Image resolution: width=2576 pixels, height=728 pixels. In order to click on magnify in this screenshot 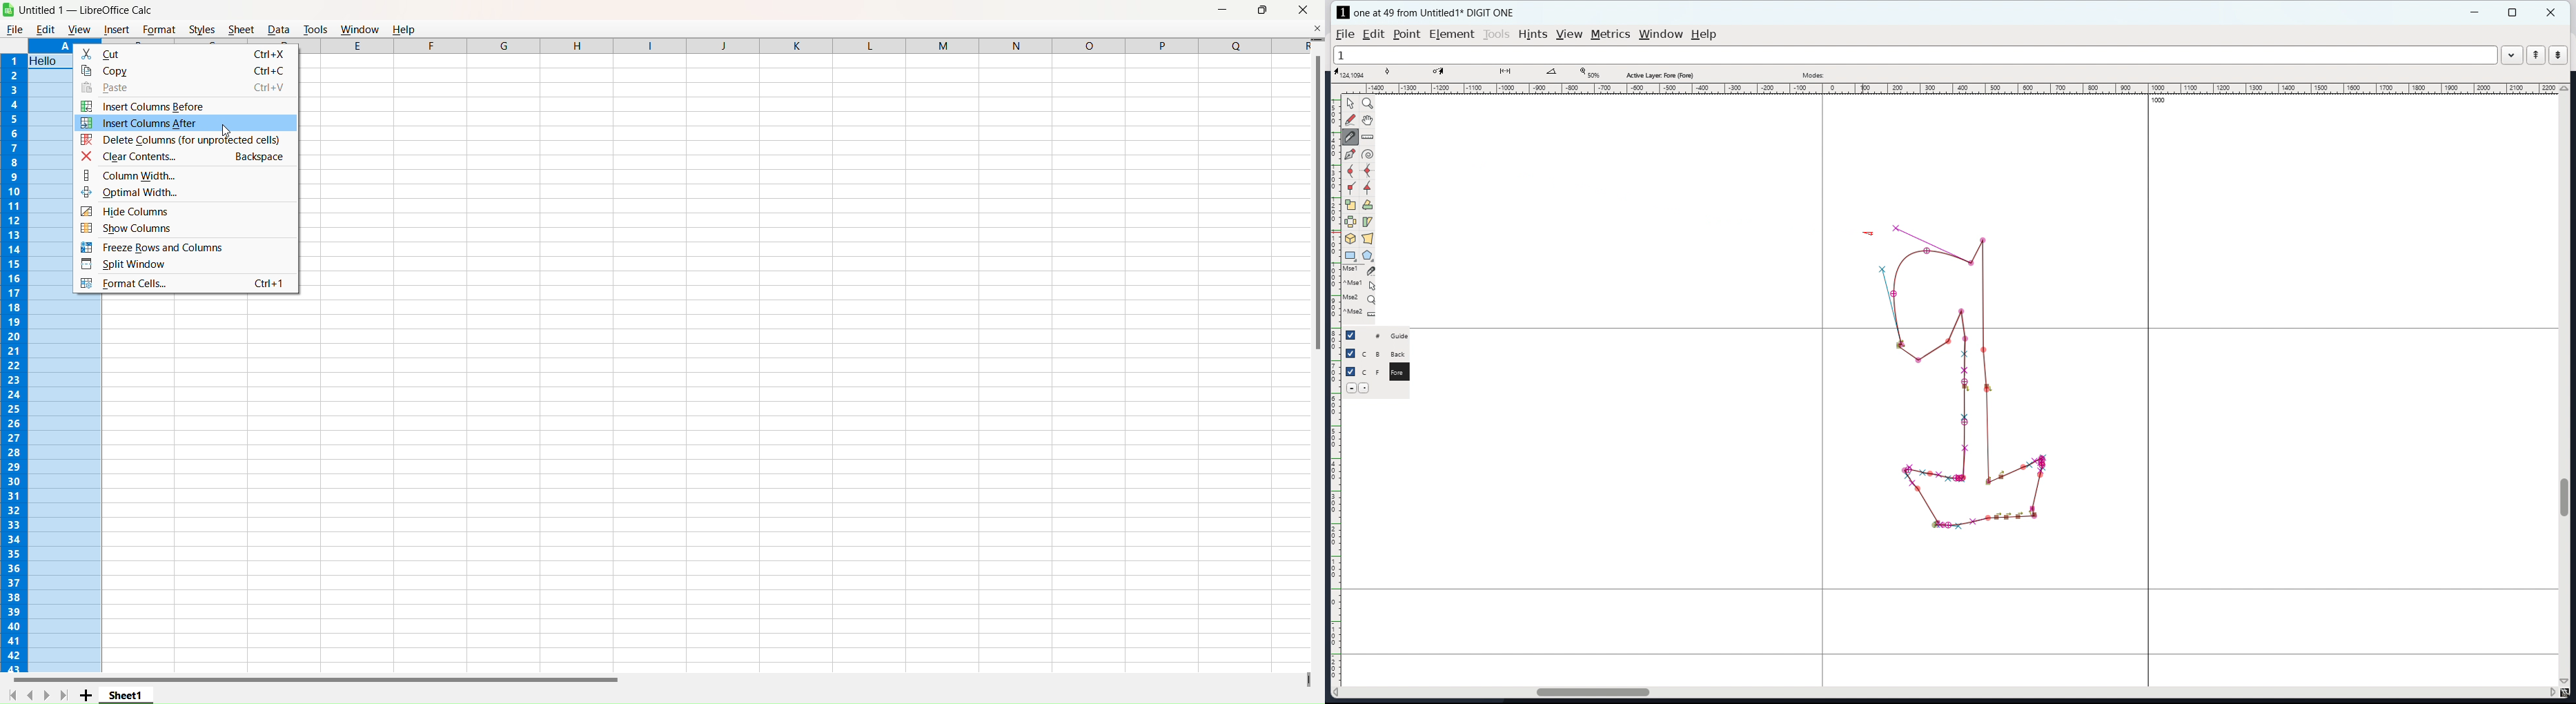, I will do `click(1368, 103)`.